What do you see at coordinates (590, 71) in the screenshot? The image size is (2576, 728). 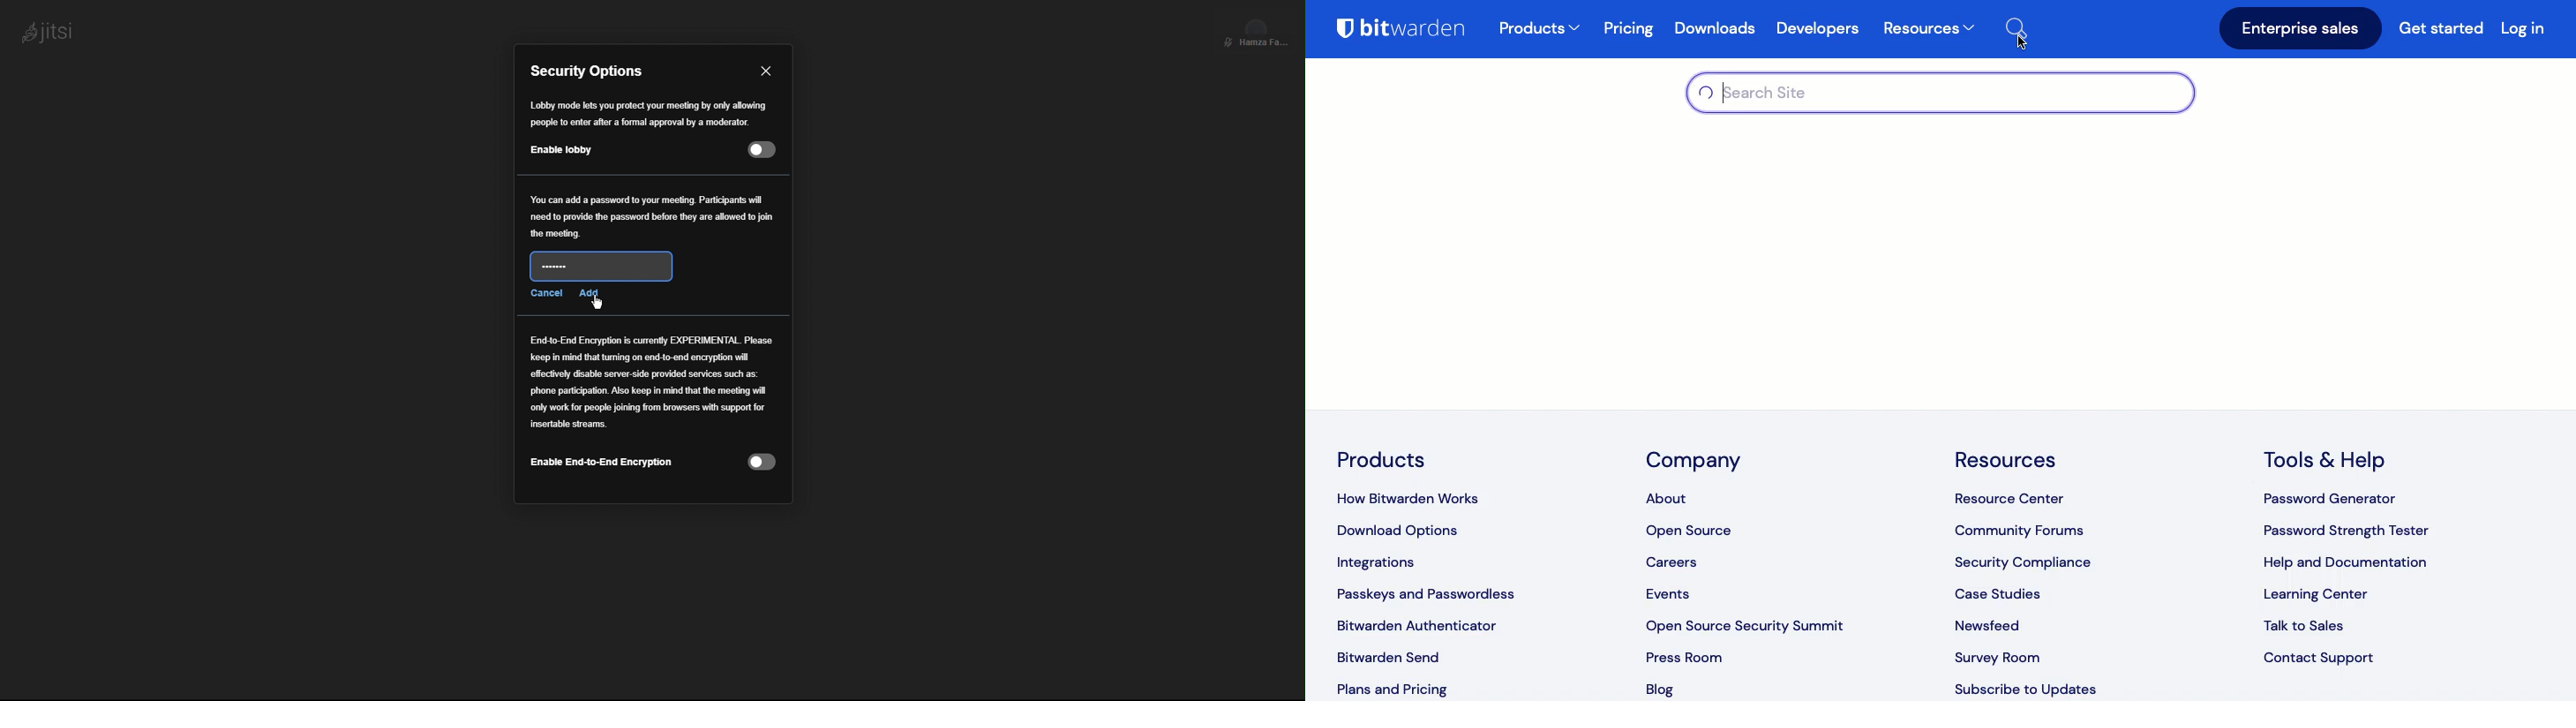 I see `Security Options` at bounding box center [590, 71].